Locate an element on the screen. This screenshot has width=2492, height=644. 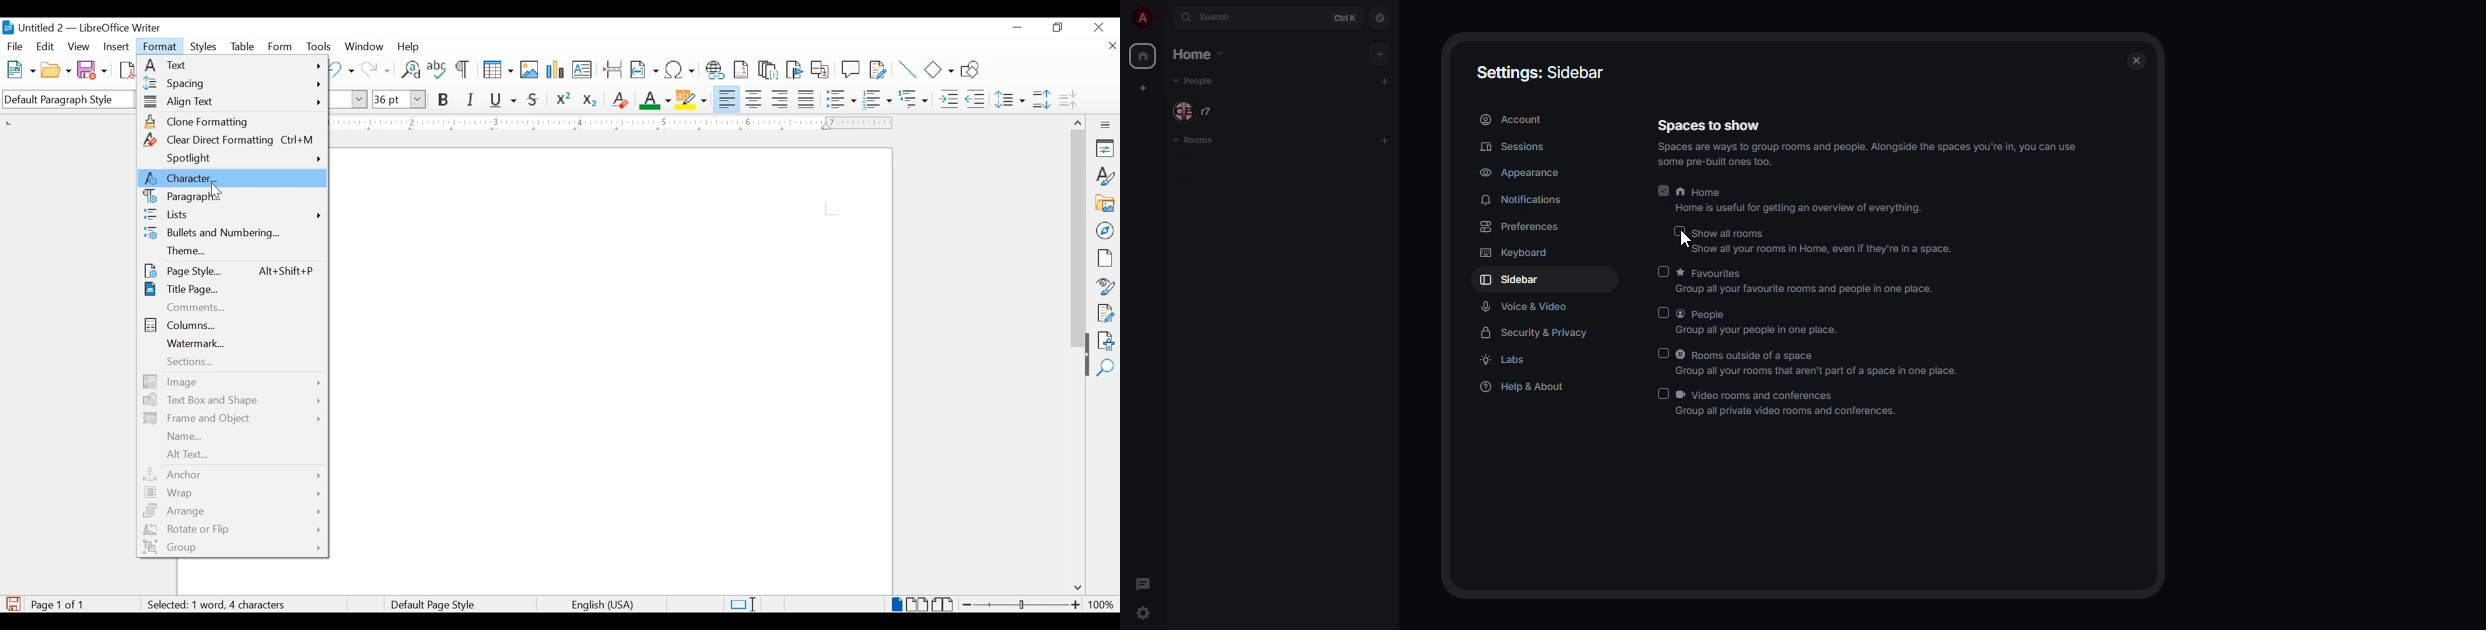
bold is located at coordinates (444, 100).